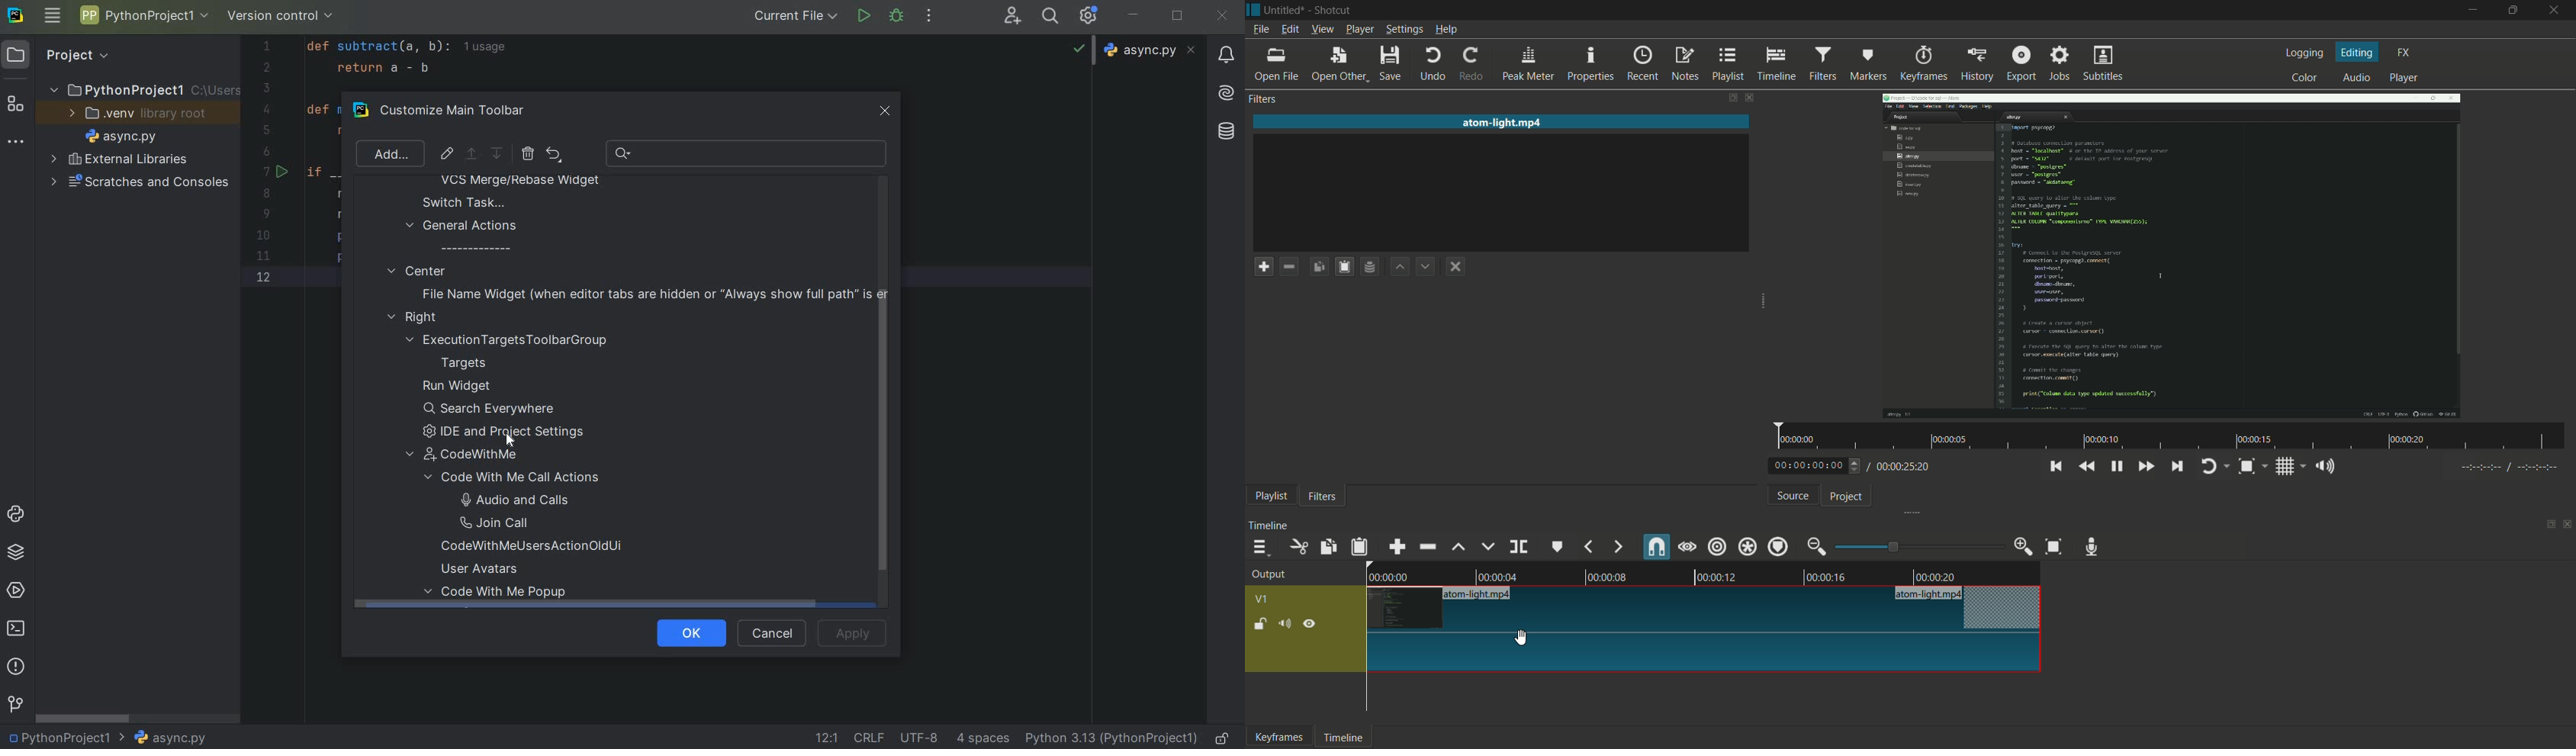 The width and height of the screenshot is (2576, 756). What do you see at coordinates (1427, 546) in the screenshot?
I see `delete ripple` at bounding box center [1427, 546].